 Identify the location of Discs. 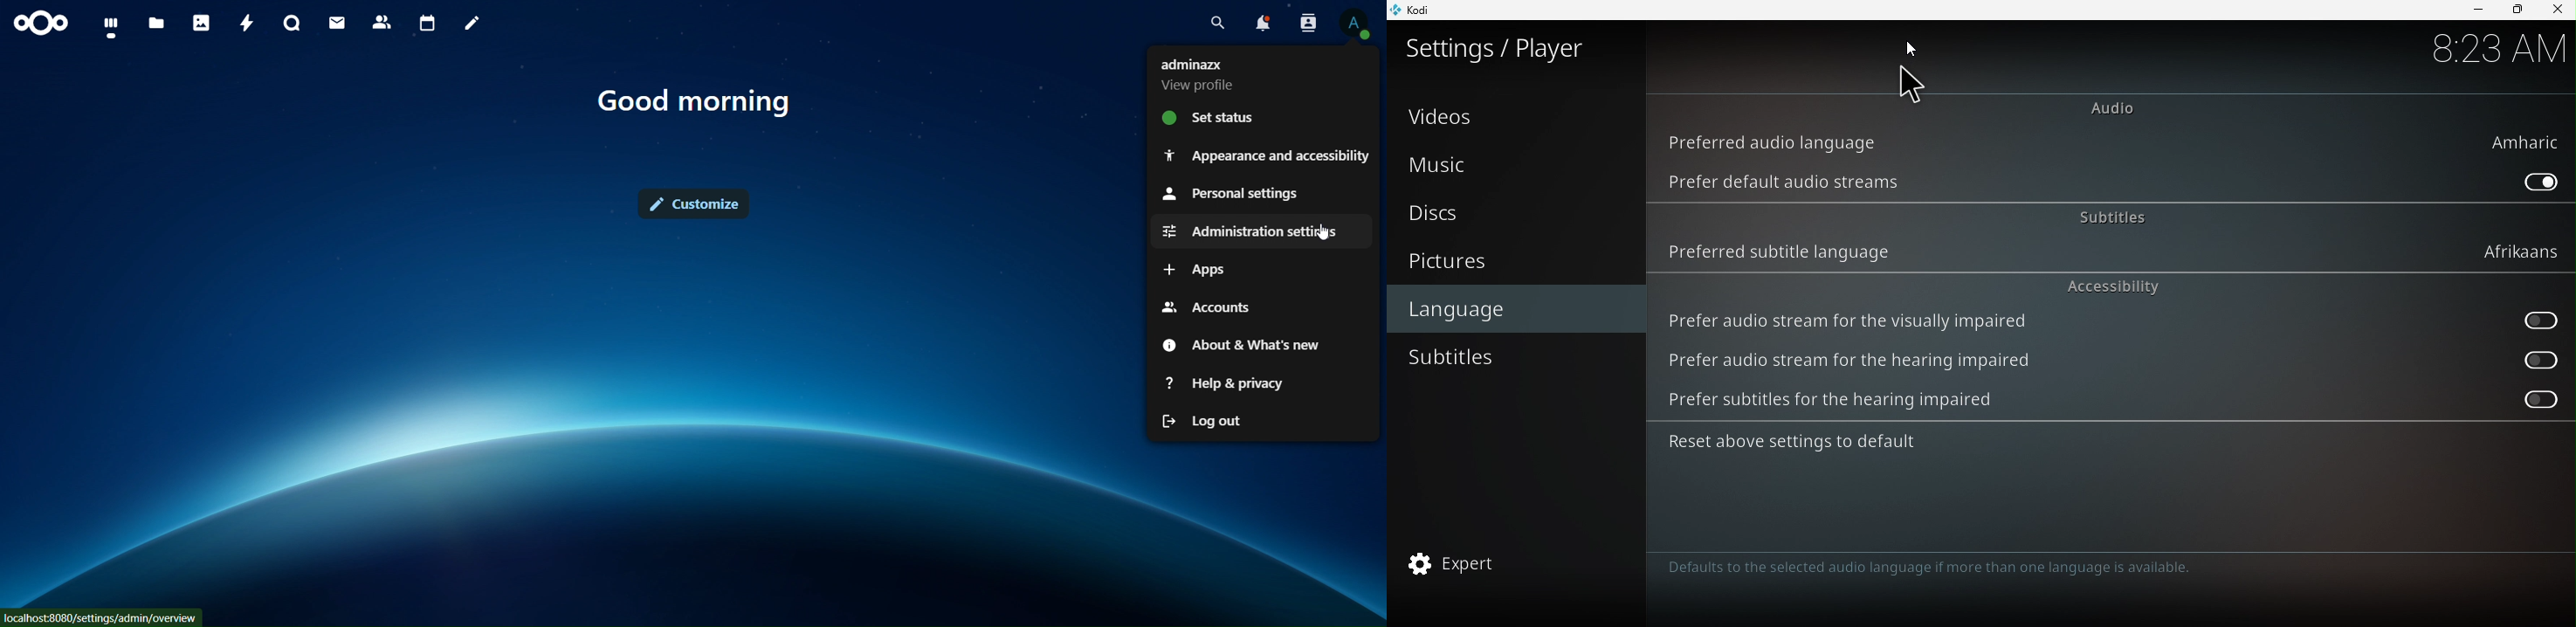
(1509, 217).